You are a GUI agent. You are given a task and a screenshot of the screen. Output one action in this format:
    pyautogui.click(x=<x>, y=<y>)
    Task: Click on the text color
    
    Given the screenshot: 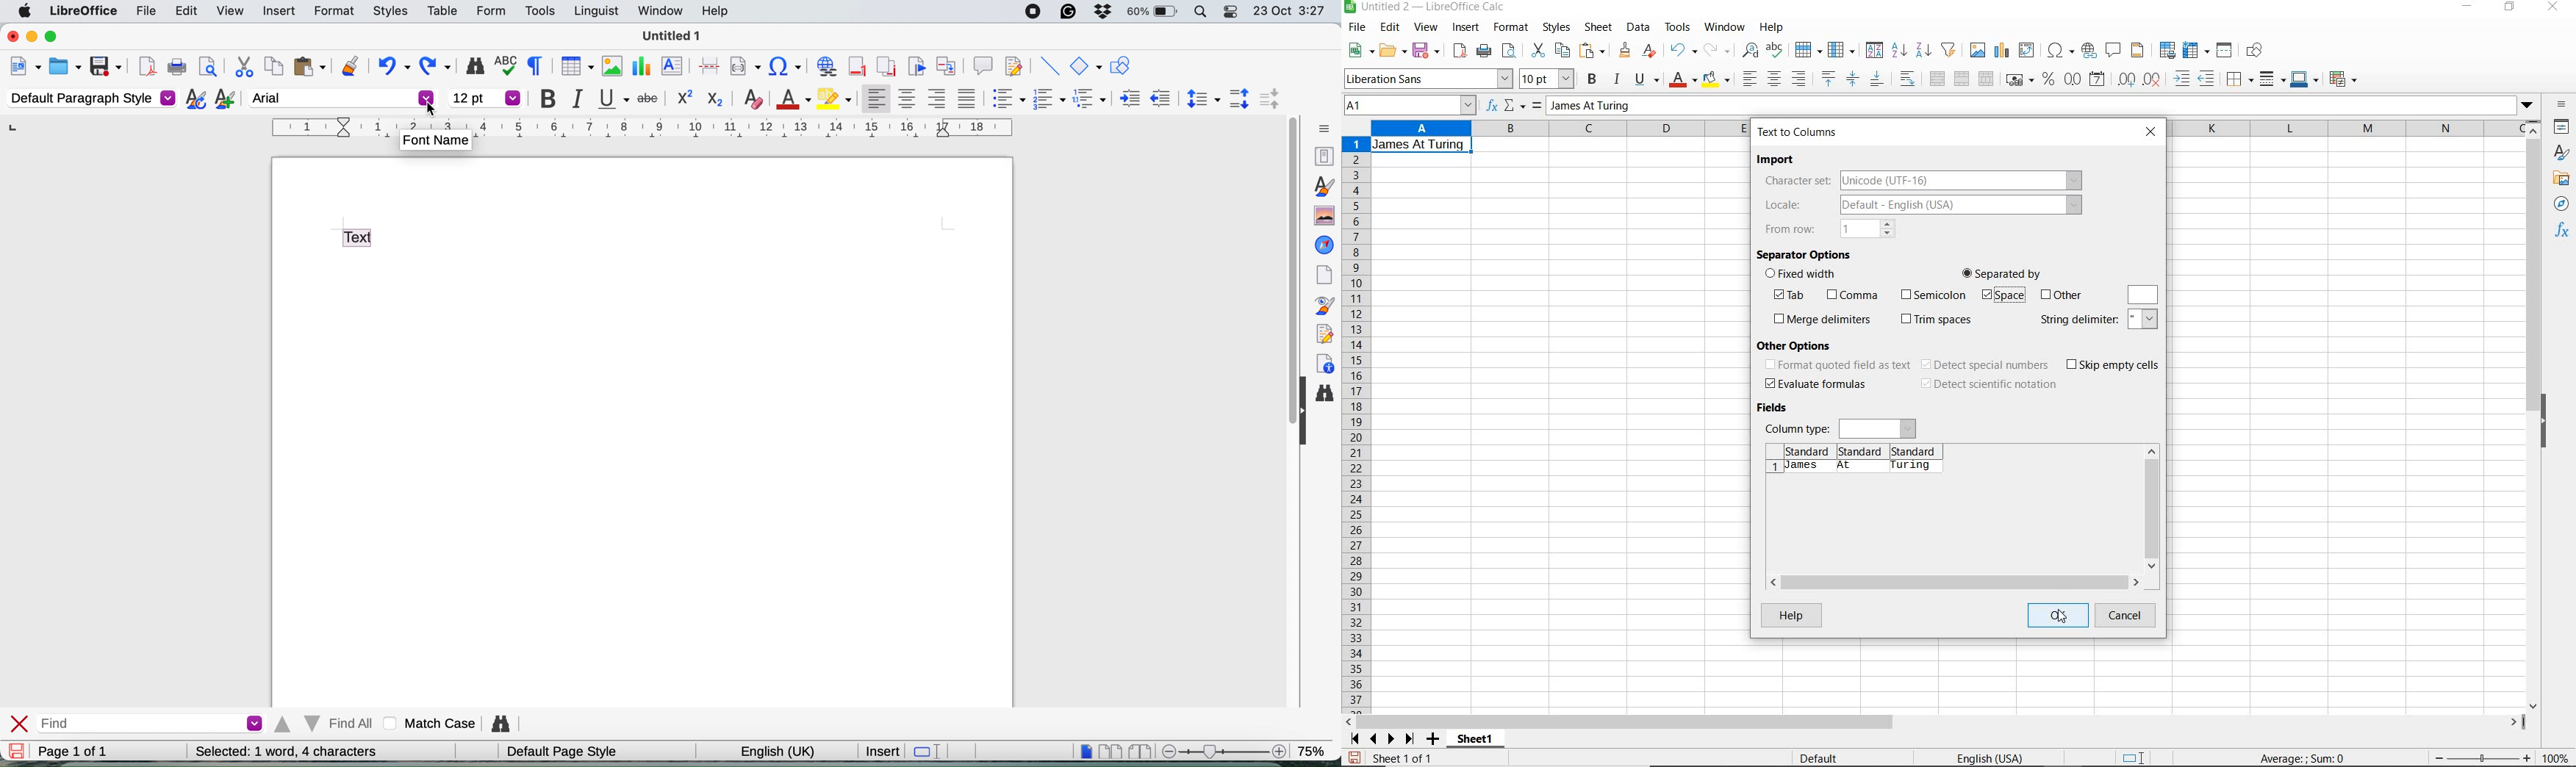 What is the action you would take?
    pyautogui.click(x=794, y=98)
    